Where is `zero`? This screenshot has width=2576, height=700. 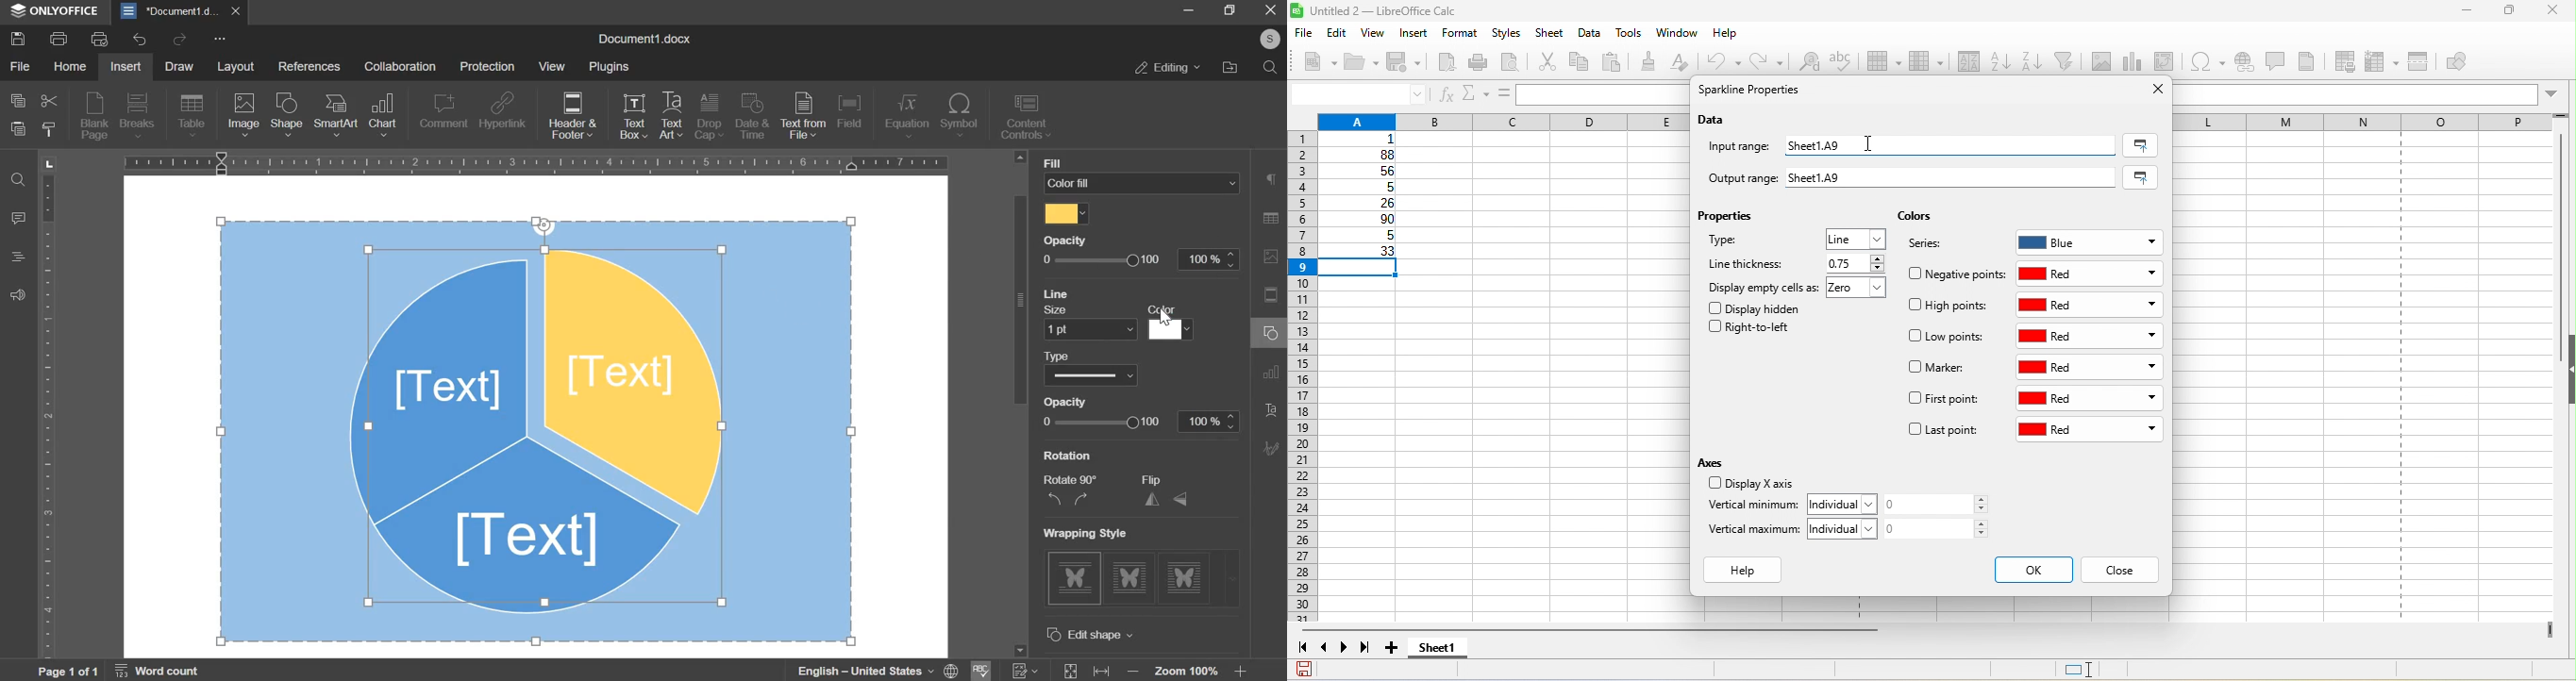 zero is located at coordinates (1861, 290).